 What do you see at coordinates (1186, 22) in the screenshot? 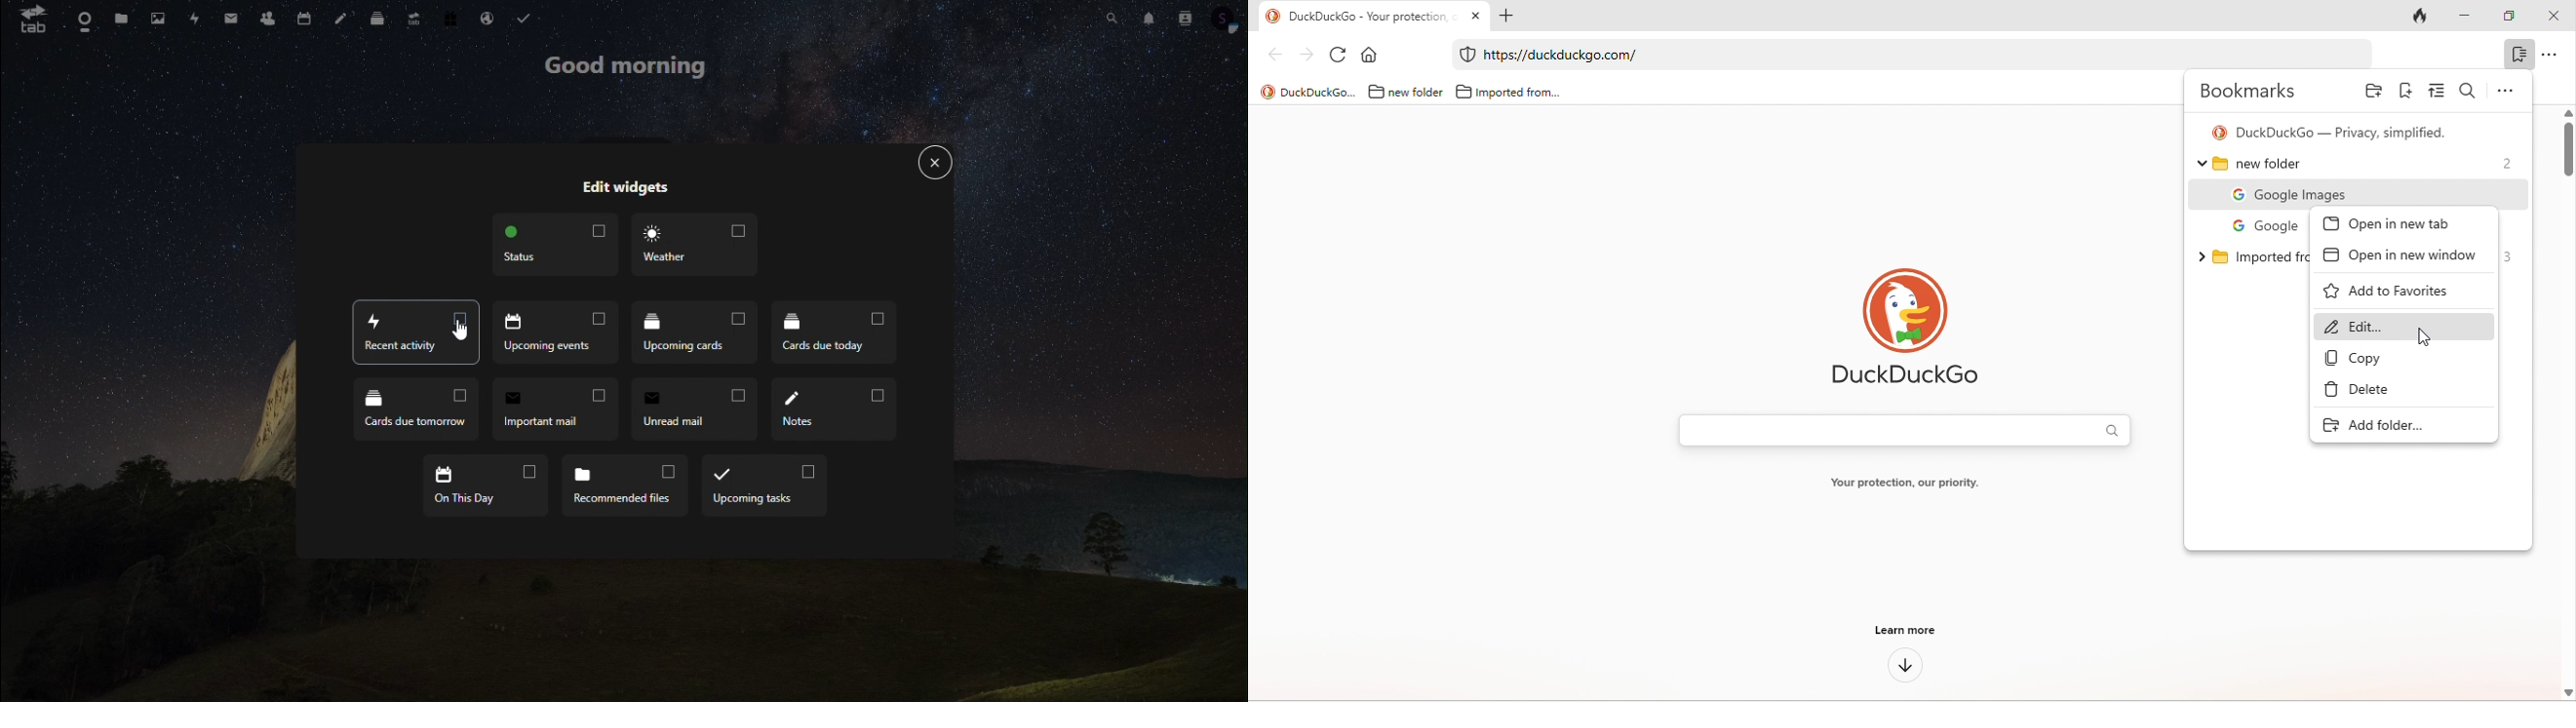
I see `contacts` at bounding box center [1186, 22].